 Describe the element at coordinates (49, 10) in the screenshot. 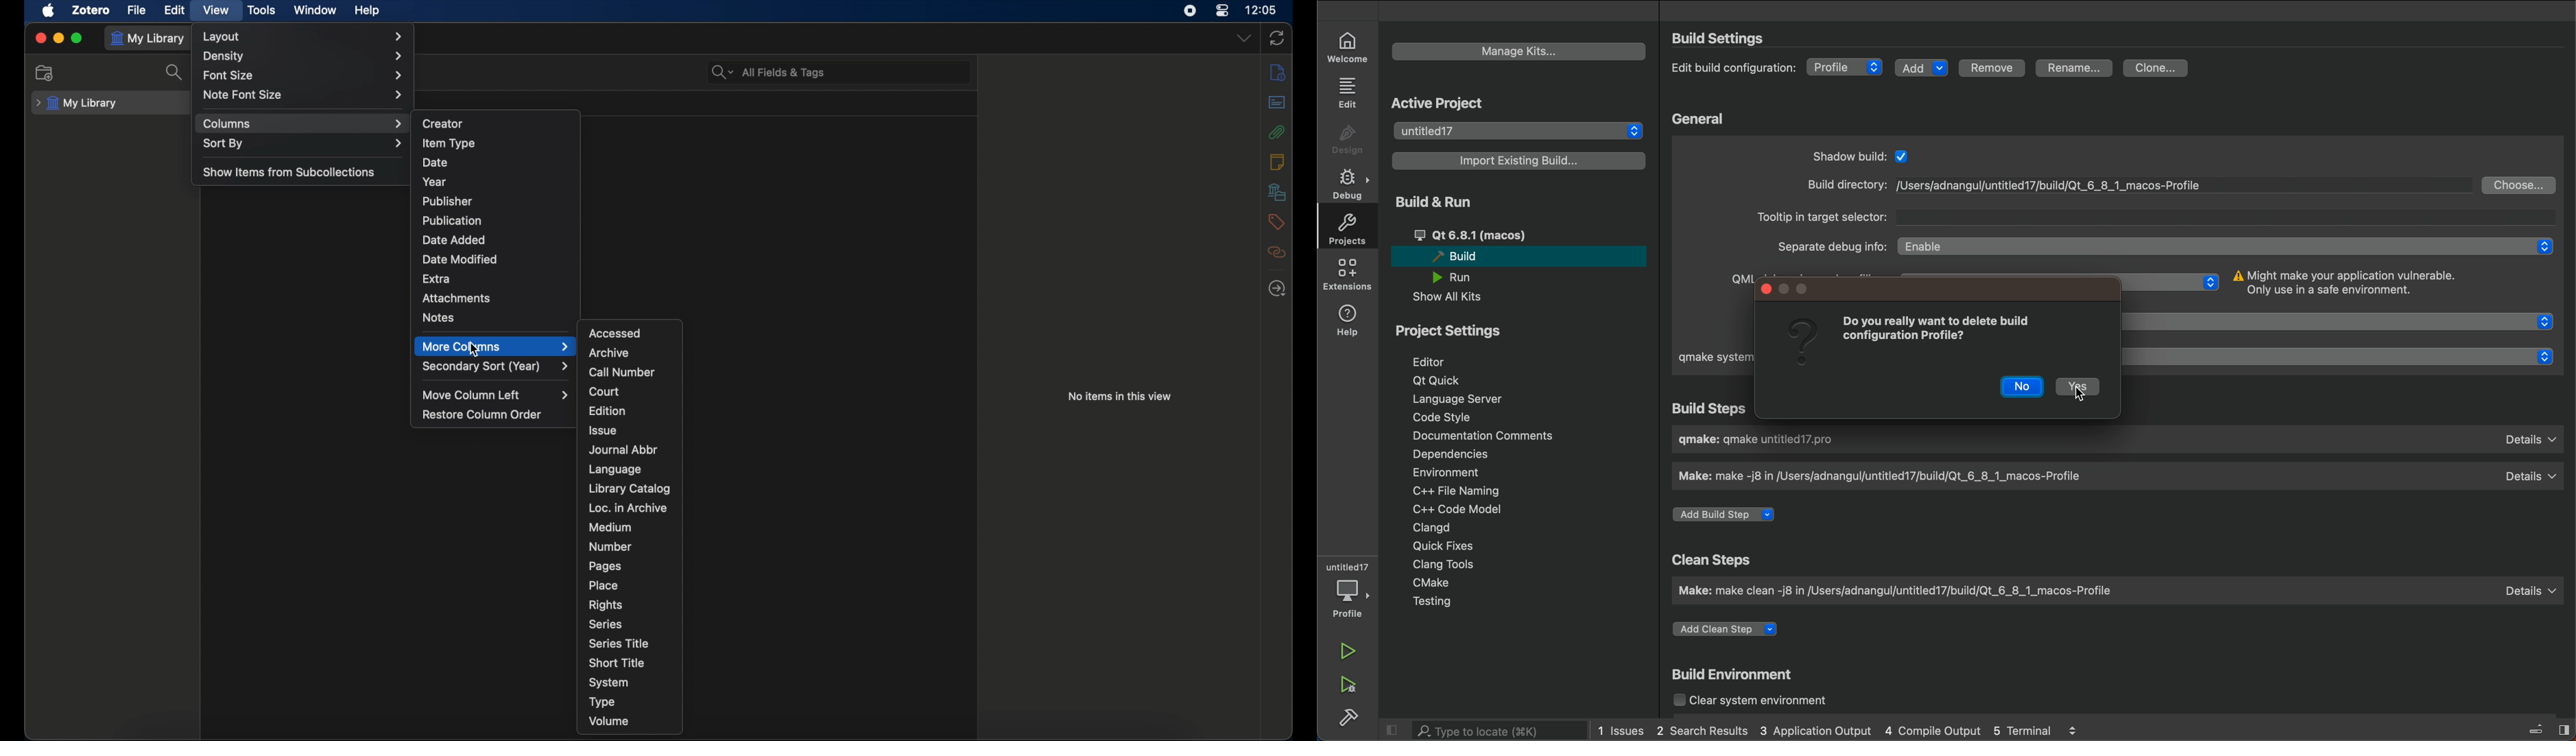

I see `apple` at that location.